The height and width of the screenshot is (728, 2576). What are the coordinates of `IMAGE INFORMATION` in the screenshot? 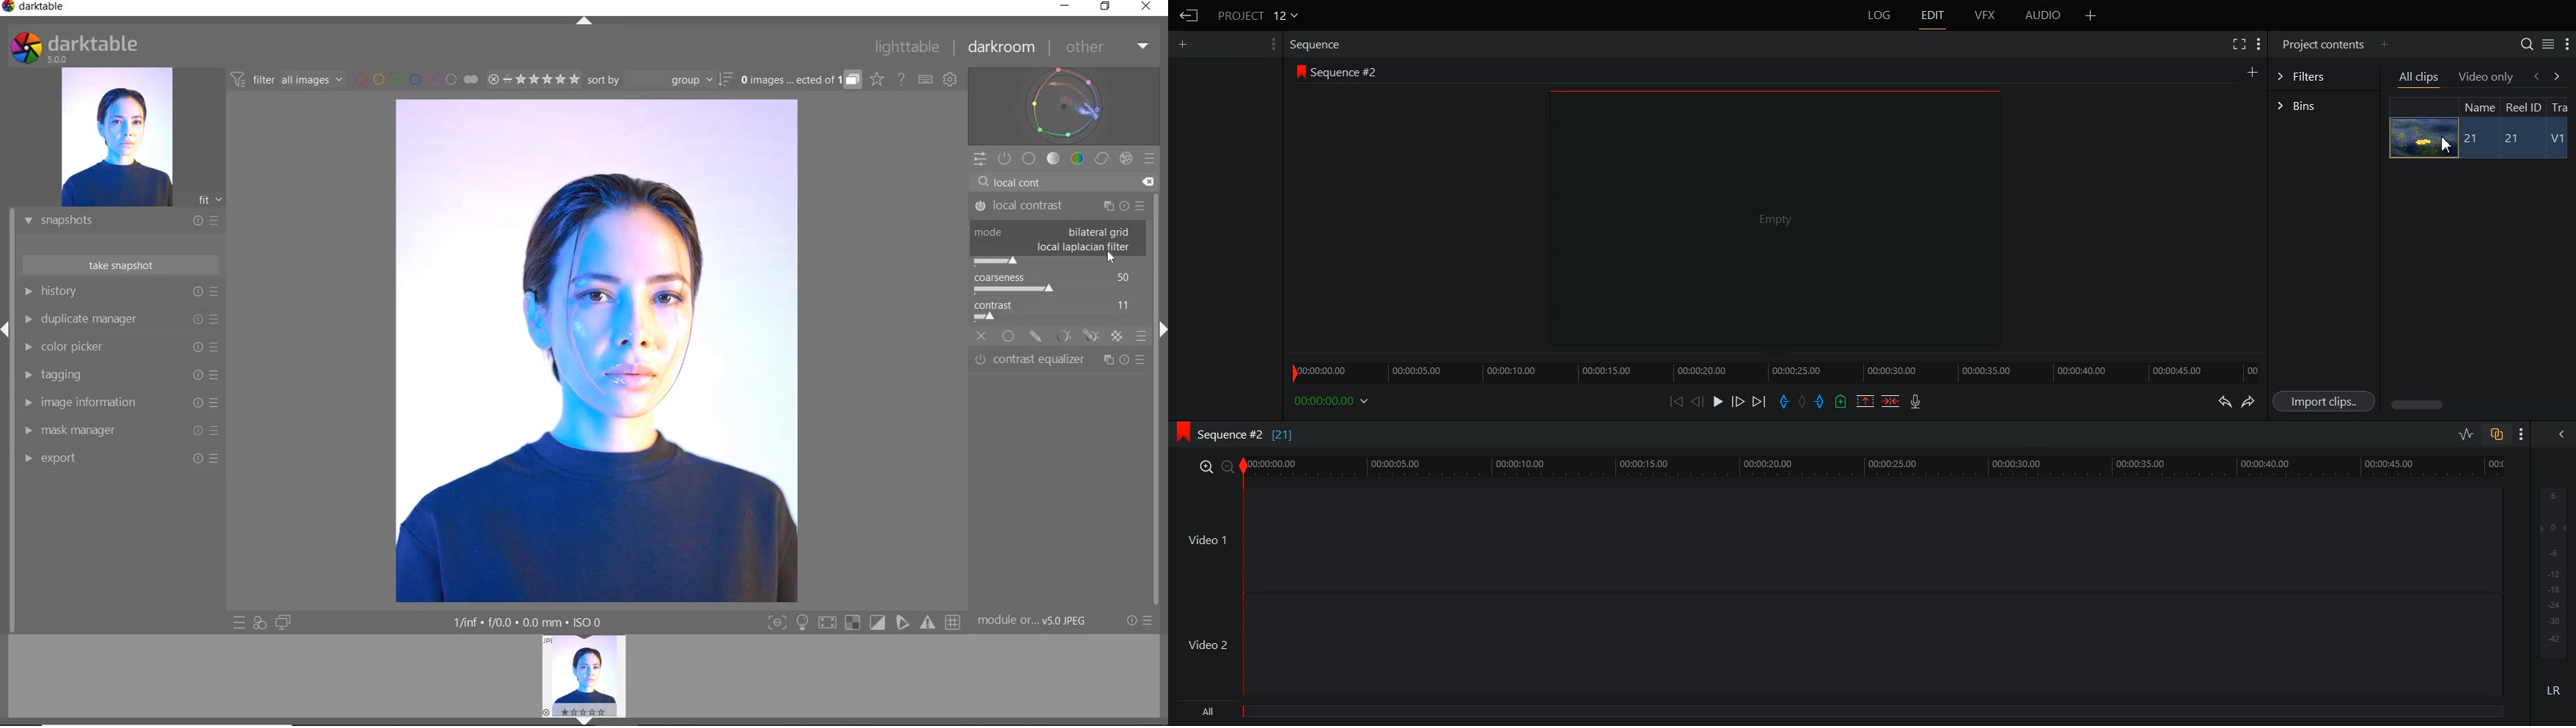 It's located at (116, 406).